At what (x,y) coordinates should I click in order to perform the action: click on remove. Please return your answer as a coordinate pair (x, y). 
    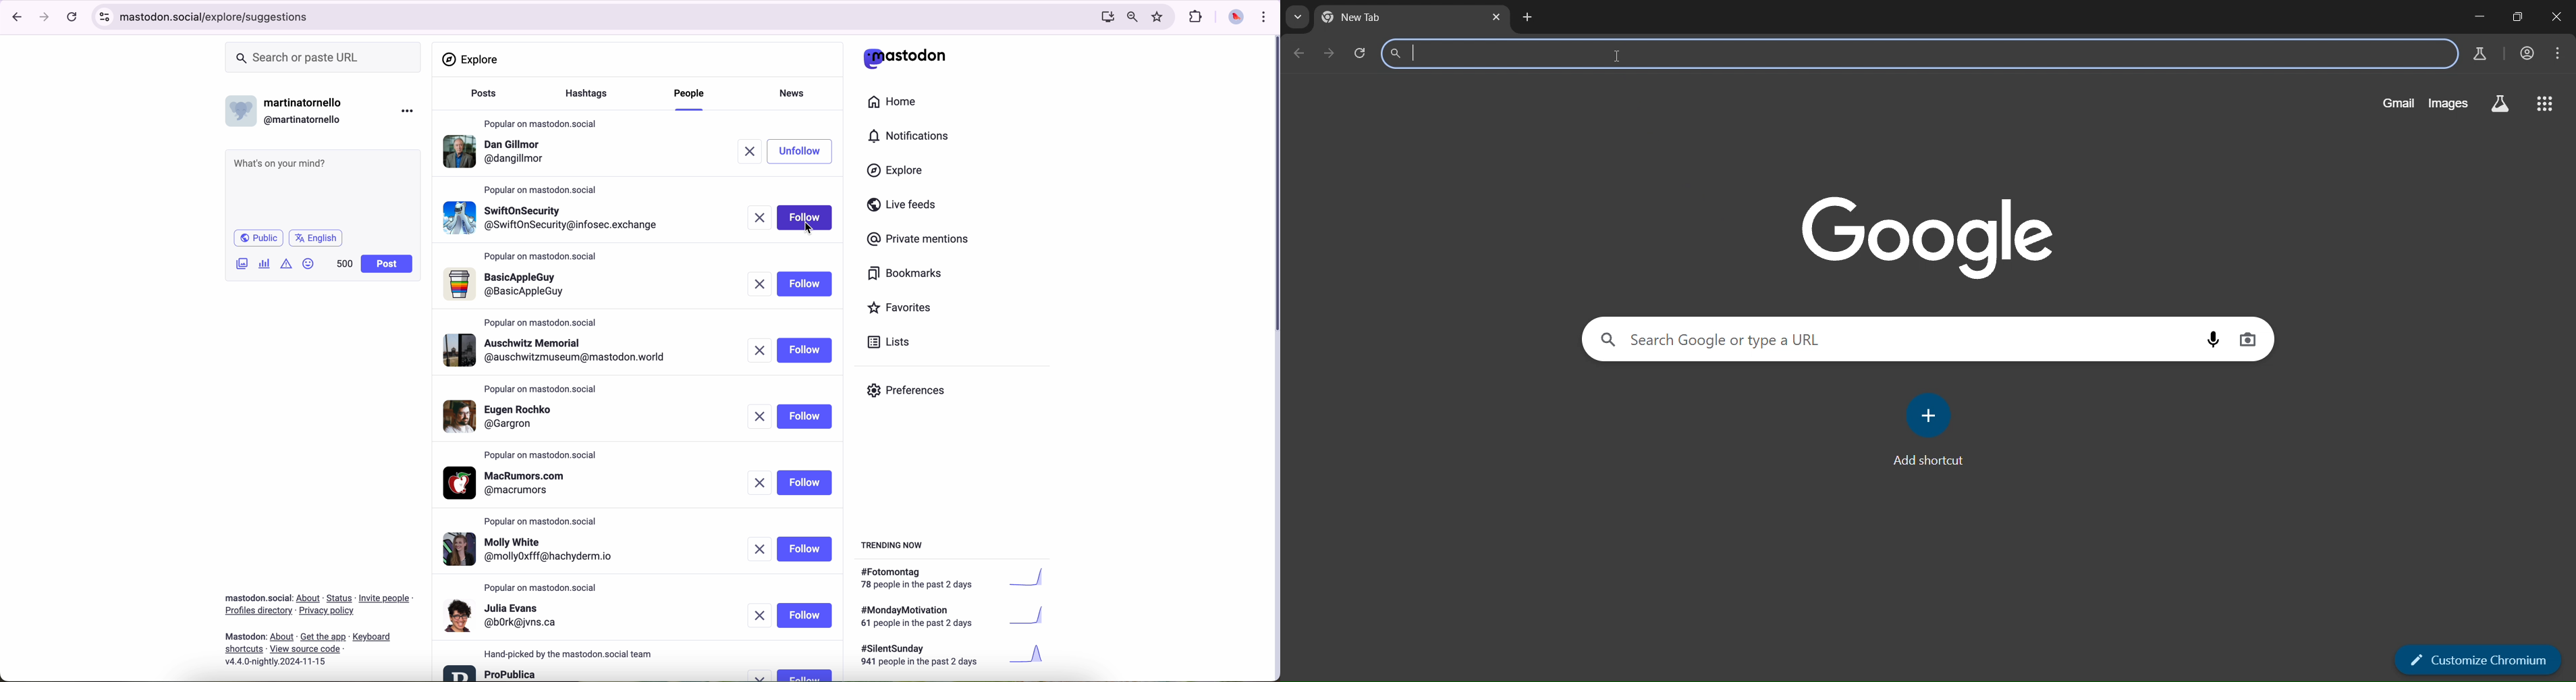
    Looking at the image, I should click on (760, 550).